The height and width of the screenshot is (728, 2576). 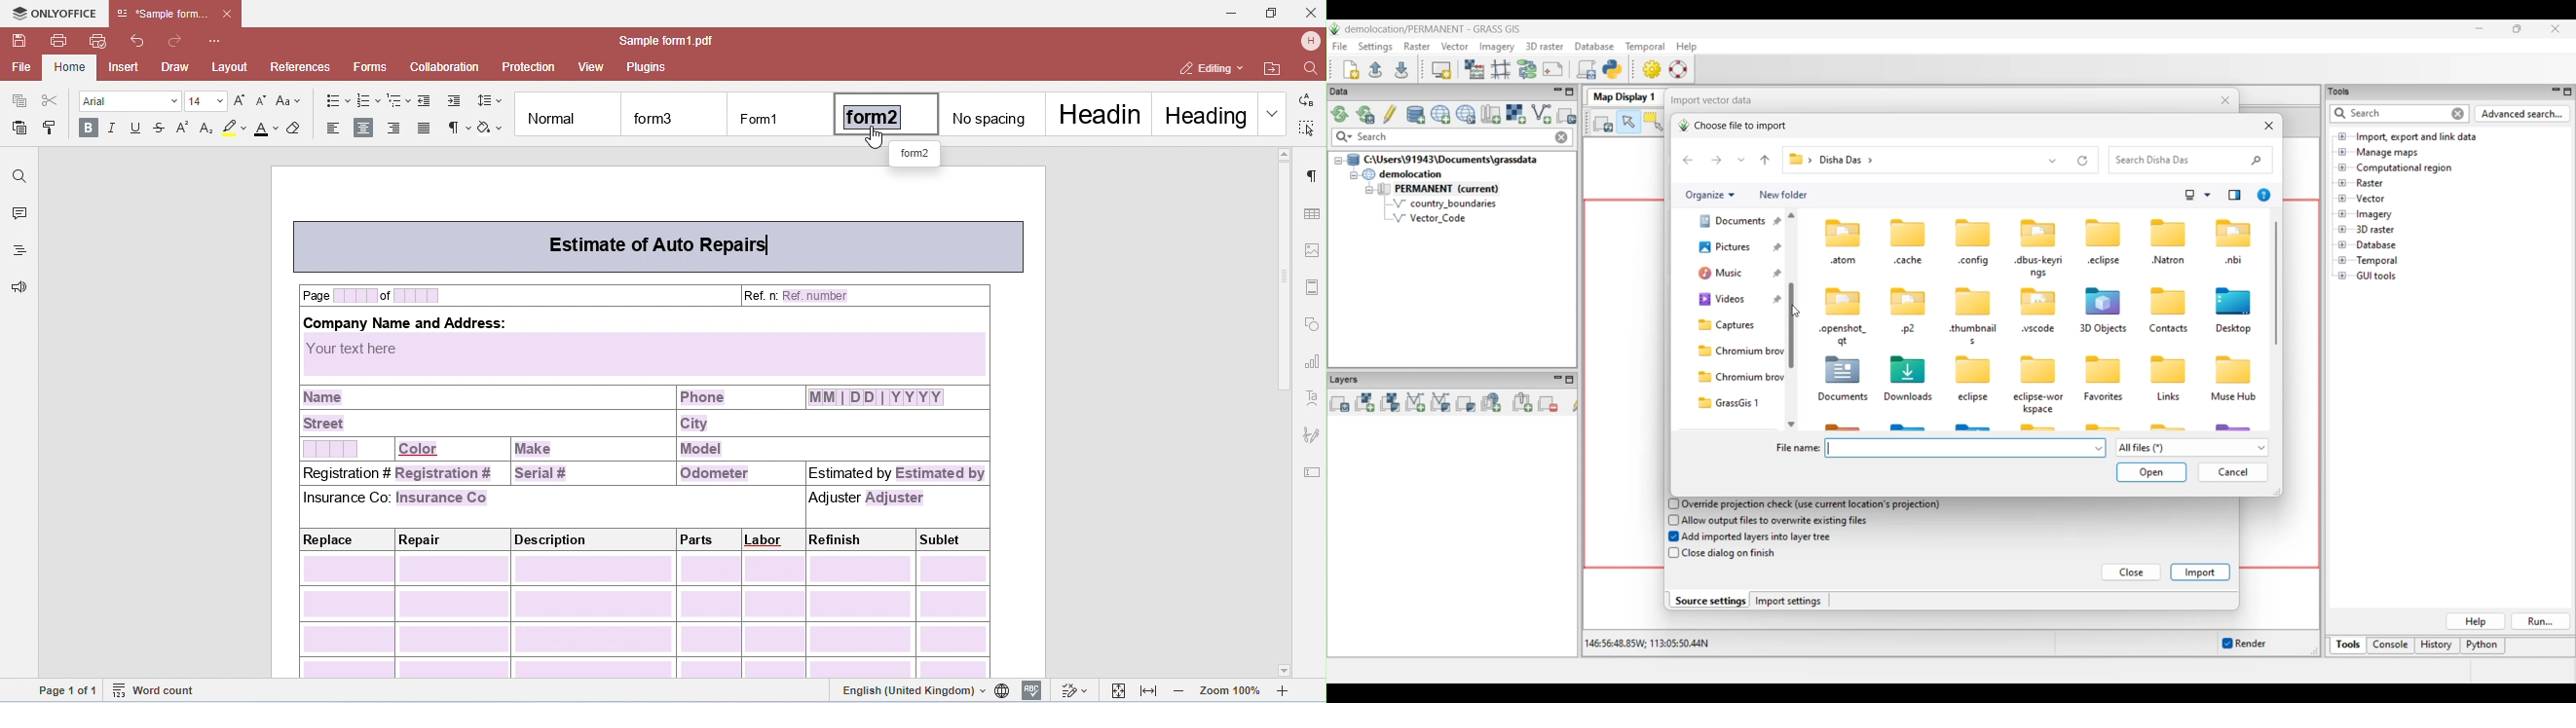 What do you see at coordinates (2244, 644) in the screenshot?
I see `Enable/Disable auto-rendering` at bounding box center [2244, 644].